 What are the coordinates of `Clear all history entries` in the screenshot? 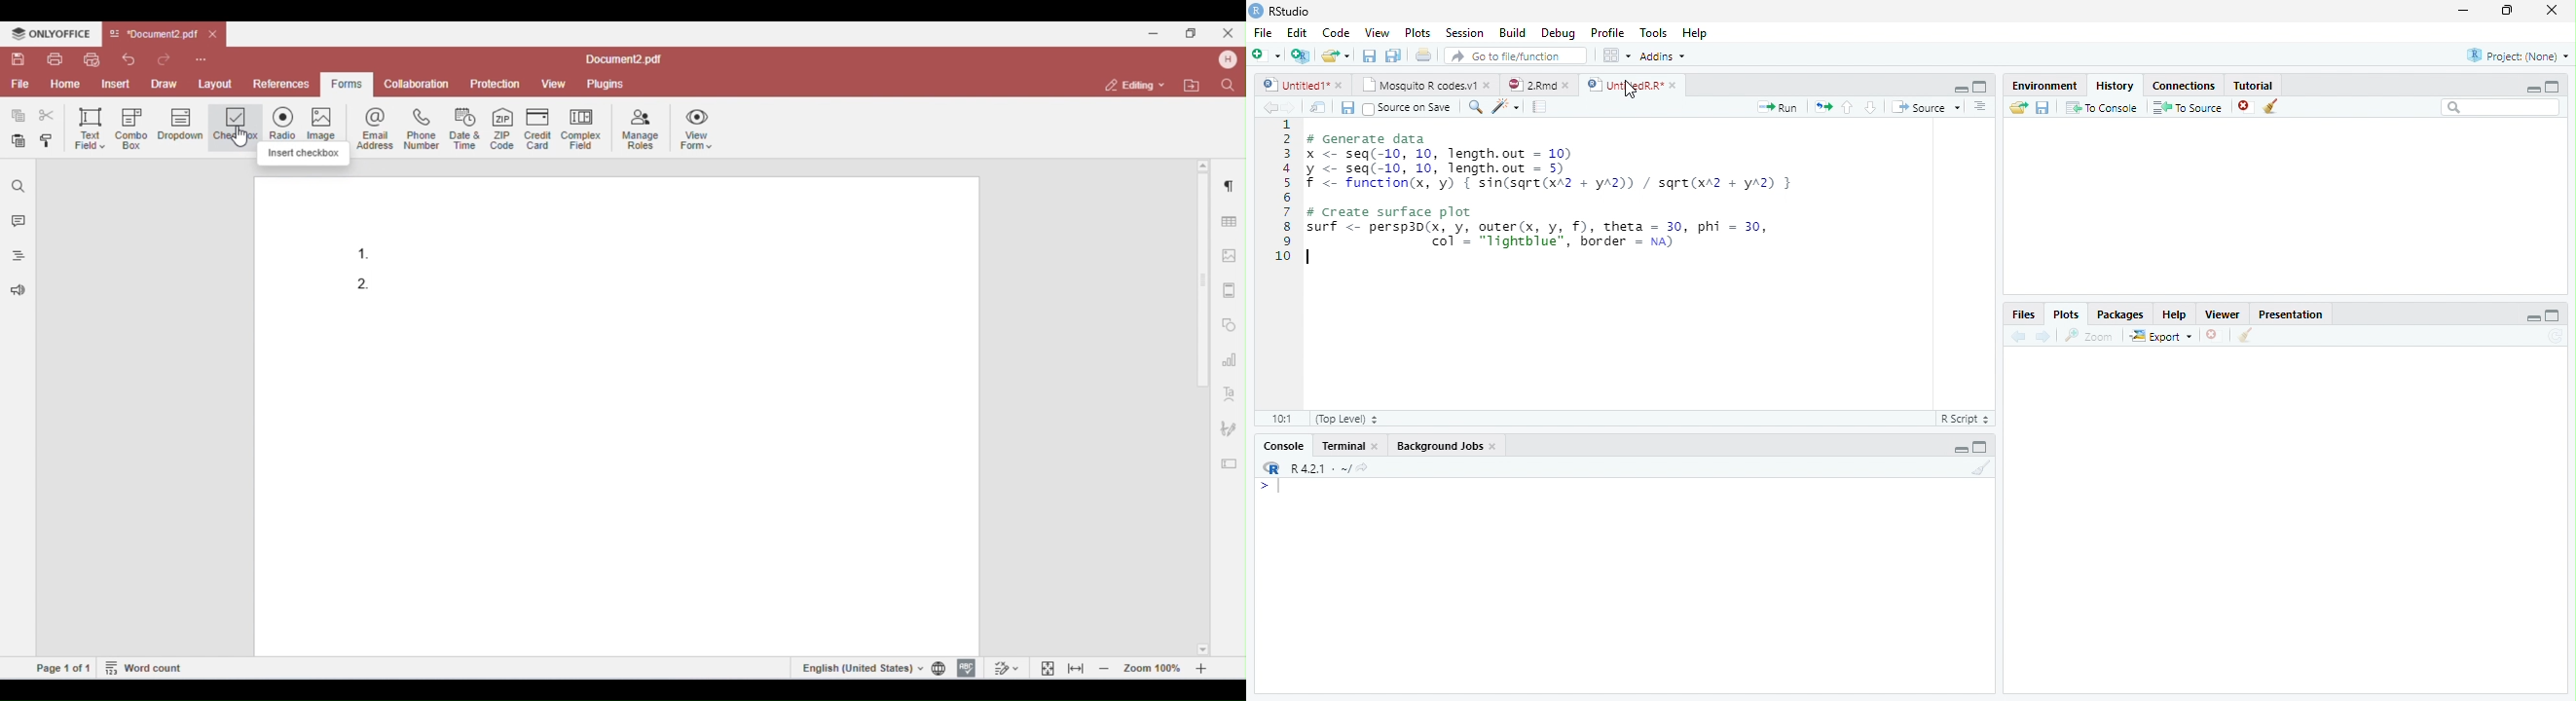 It's located at (2270, 106).